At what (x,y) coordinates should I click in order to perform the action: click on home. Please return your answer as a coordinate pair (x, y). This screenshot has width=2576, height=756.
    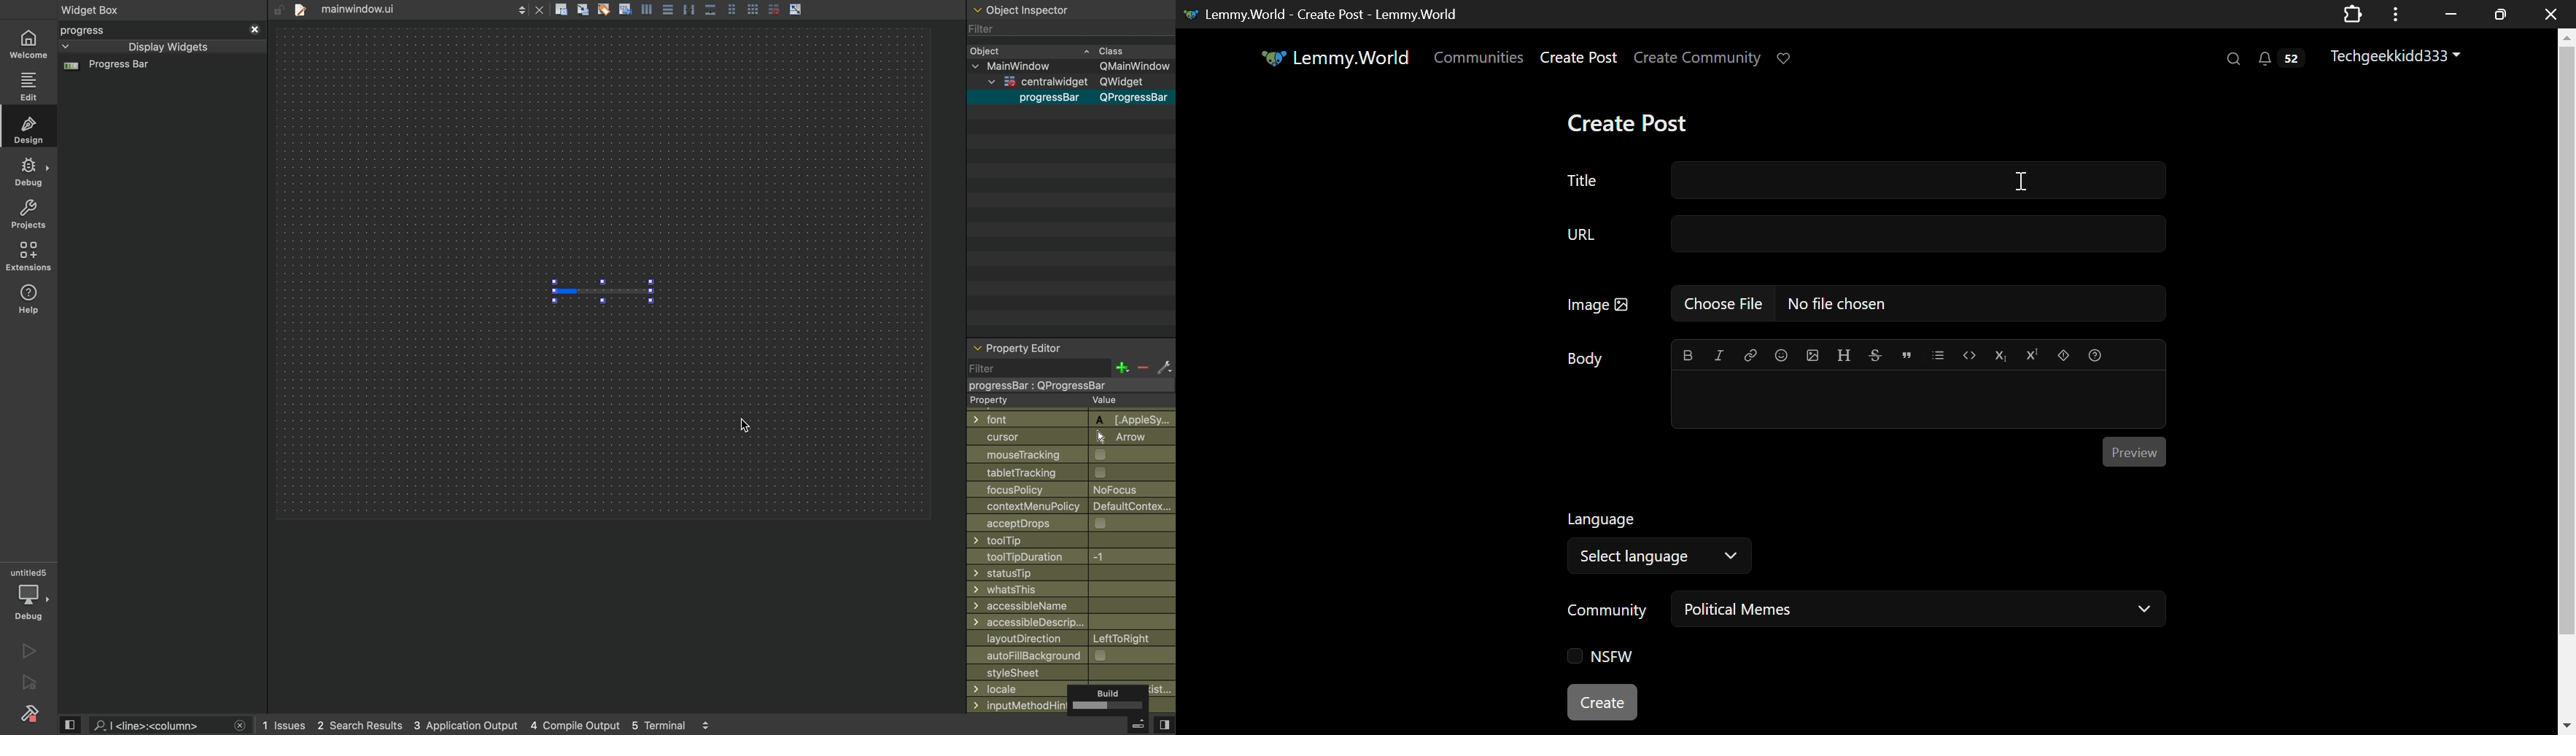
    Looking at the image, I should click on (28, 45).